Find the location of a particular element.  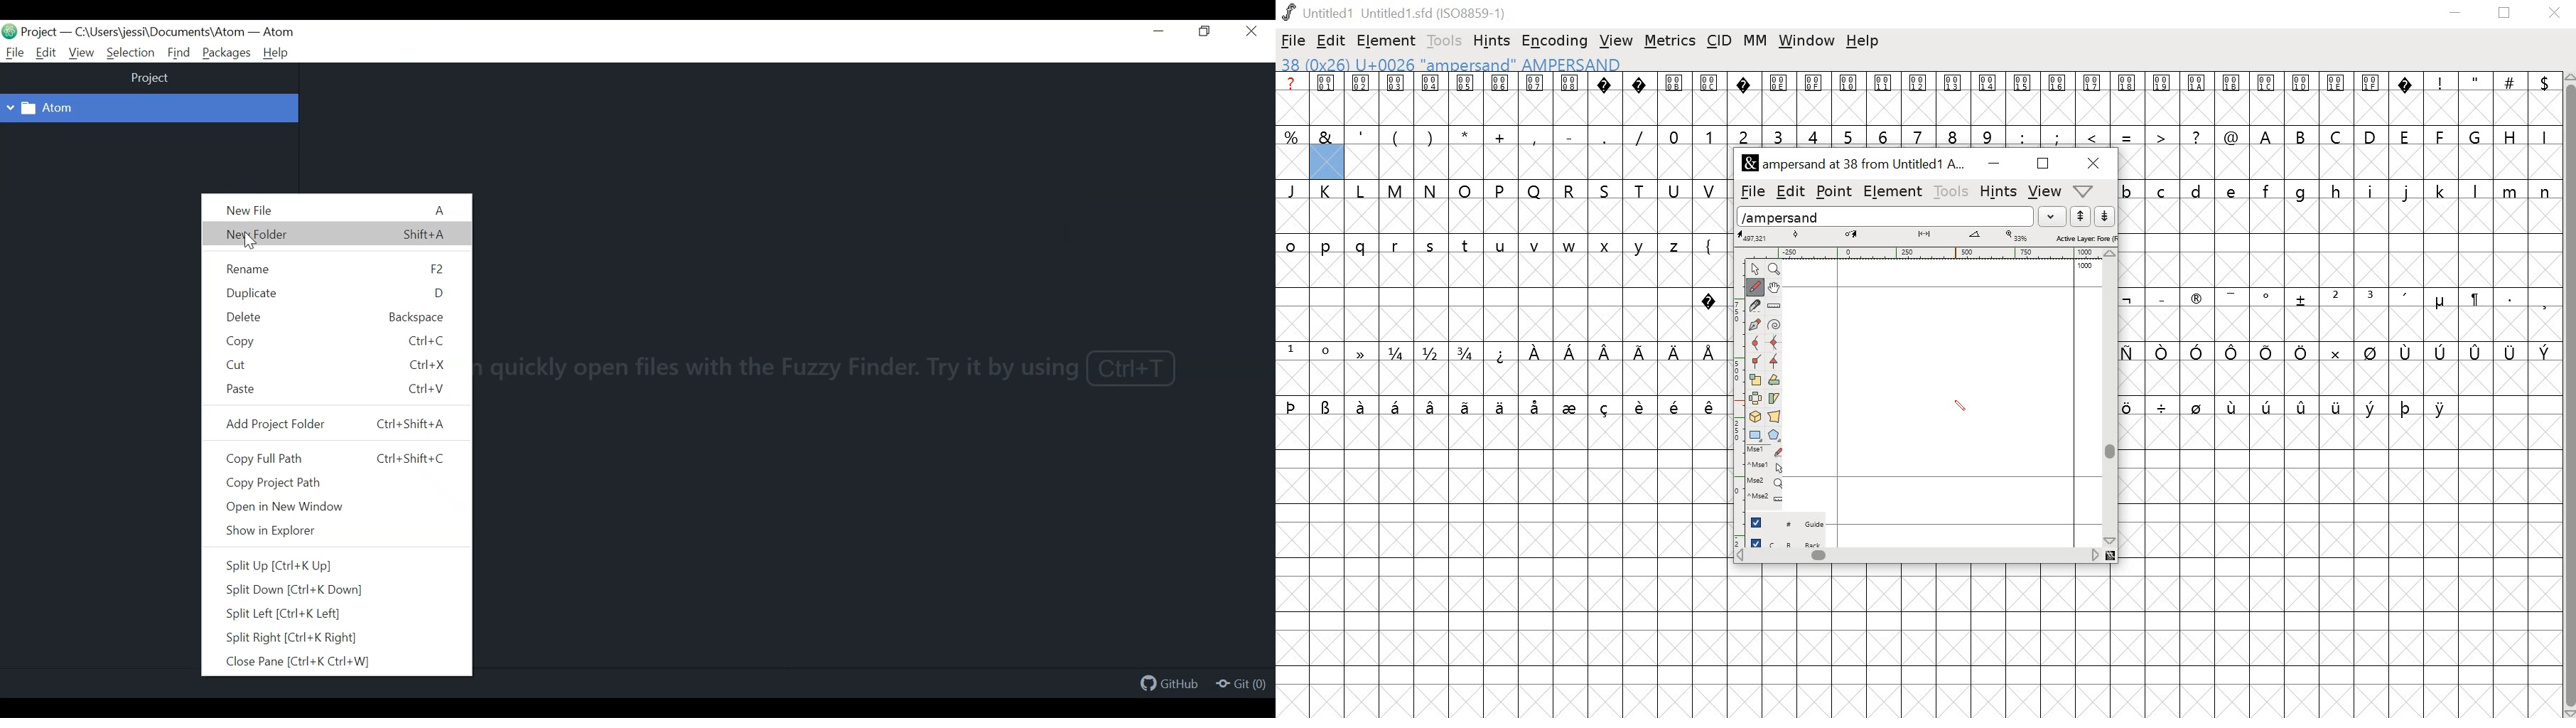

symbol is located at coordinates (1502, 353).